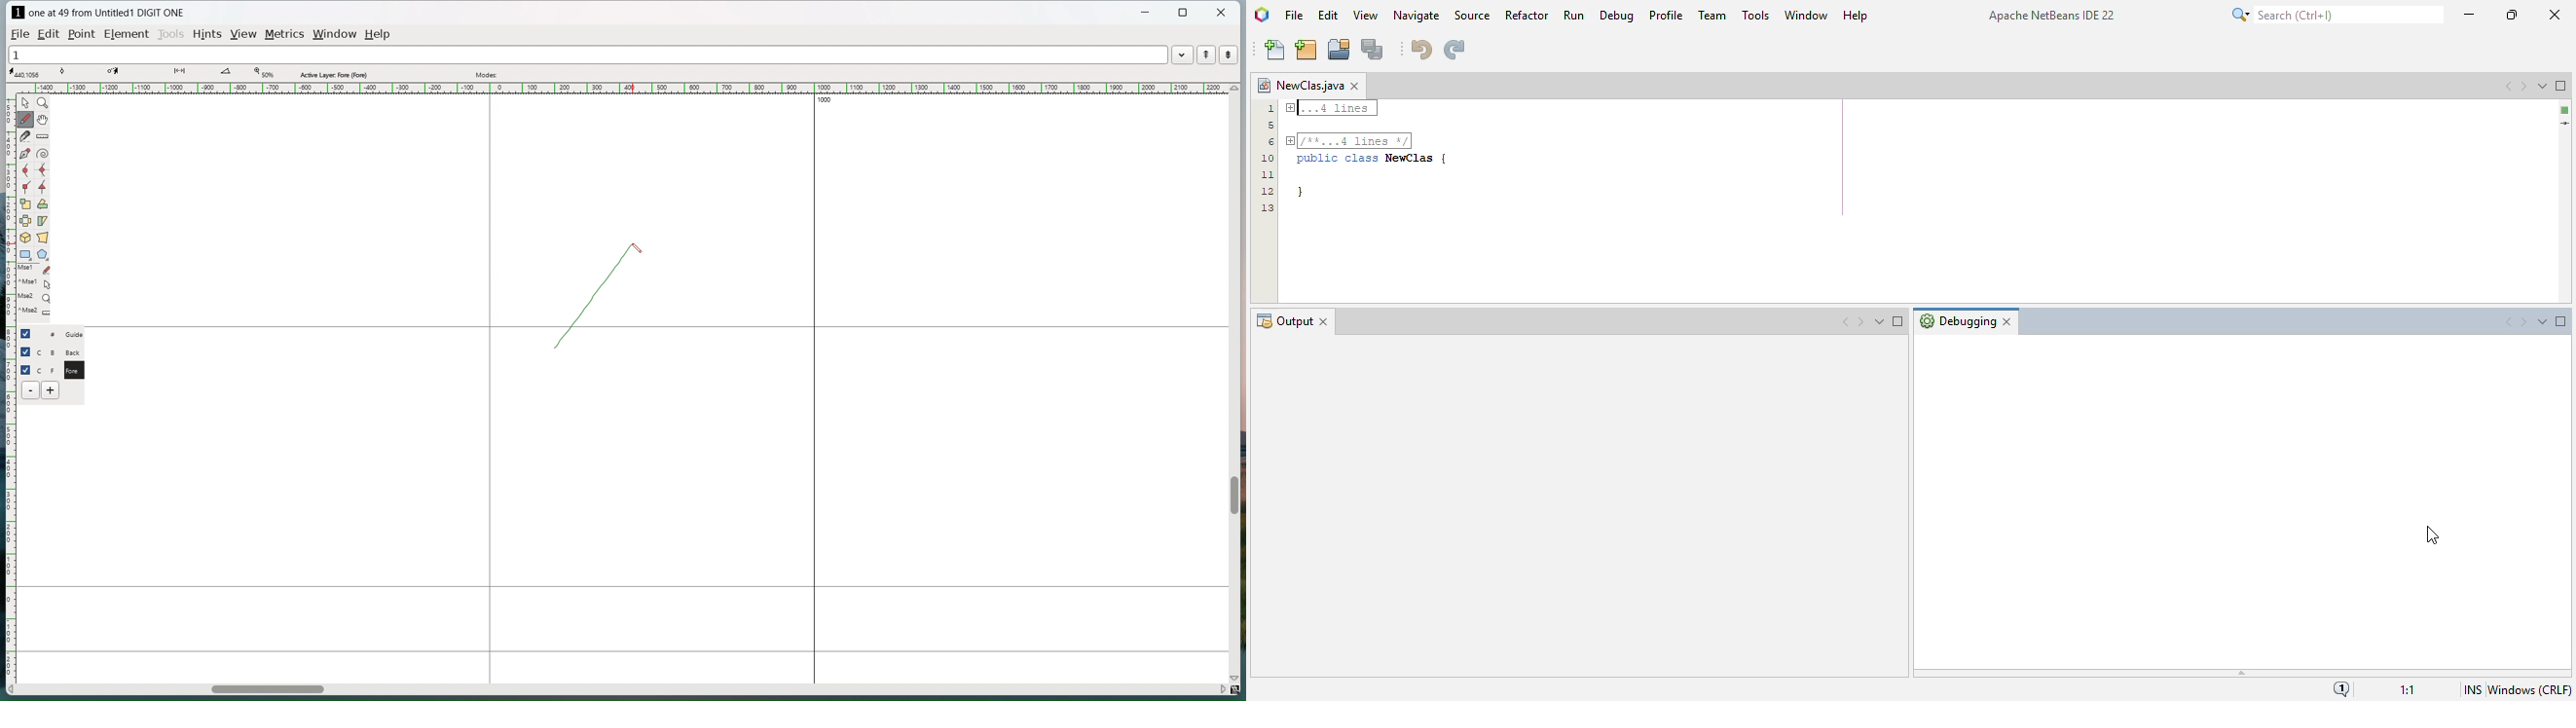 This screenshot has height=728, width=2576. I want to click on Close, so click(2011, 319).